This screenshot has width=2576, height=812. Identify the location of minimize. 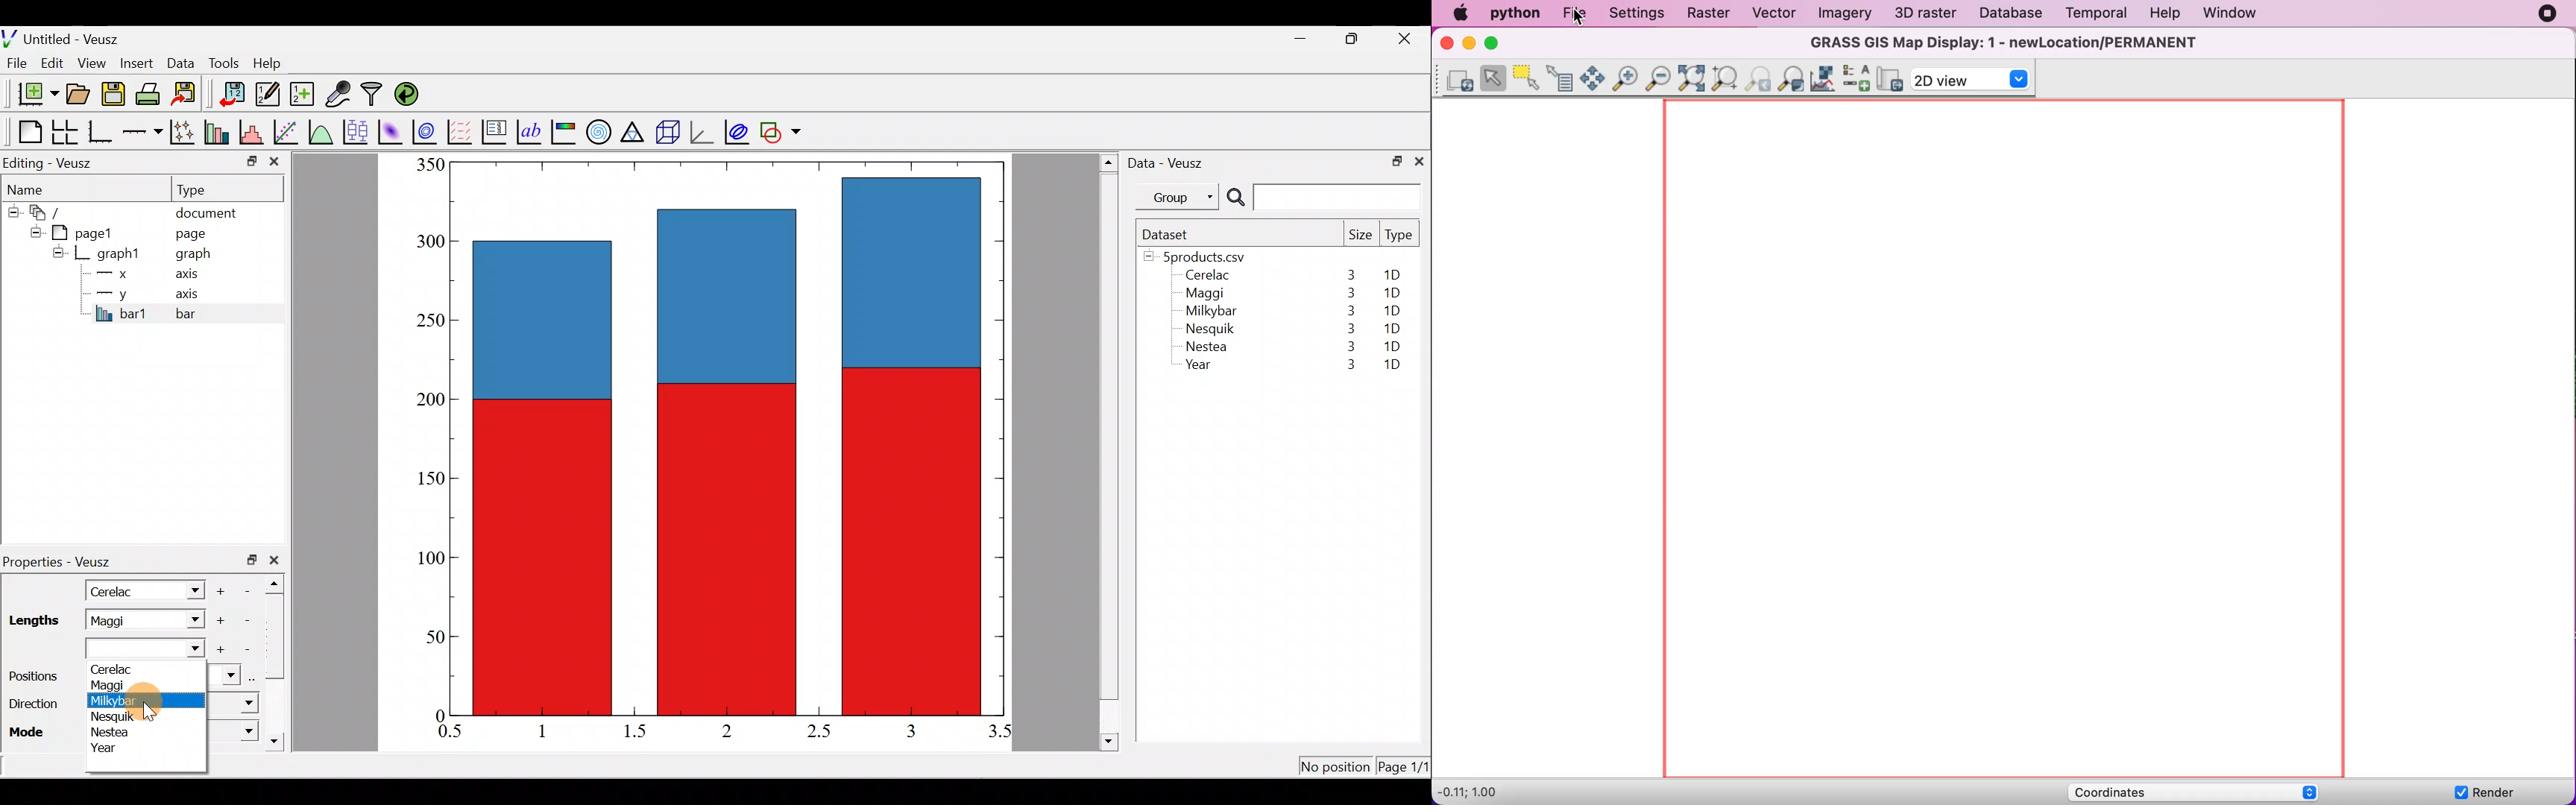
(1308, 37).